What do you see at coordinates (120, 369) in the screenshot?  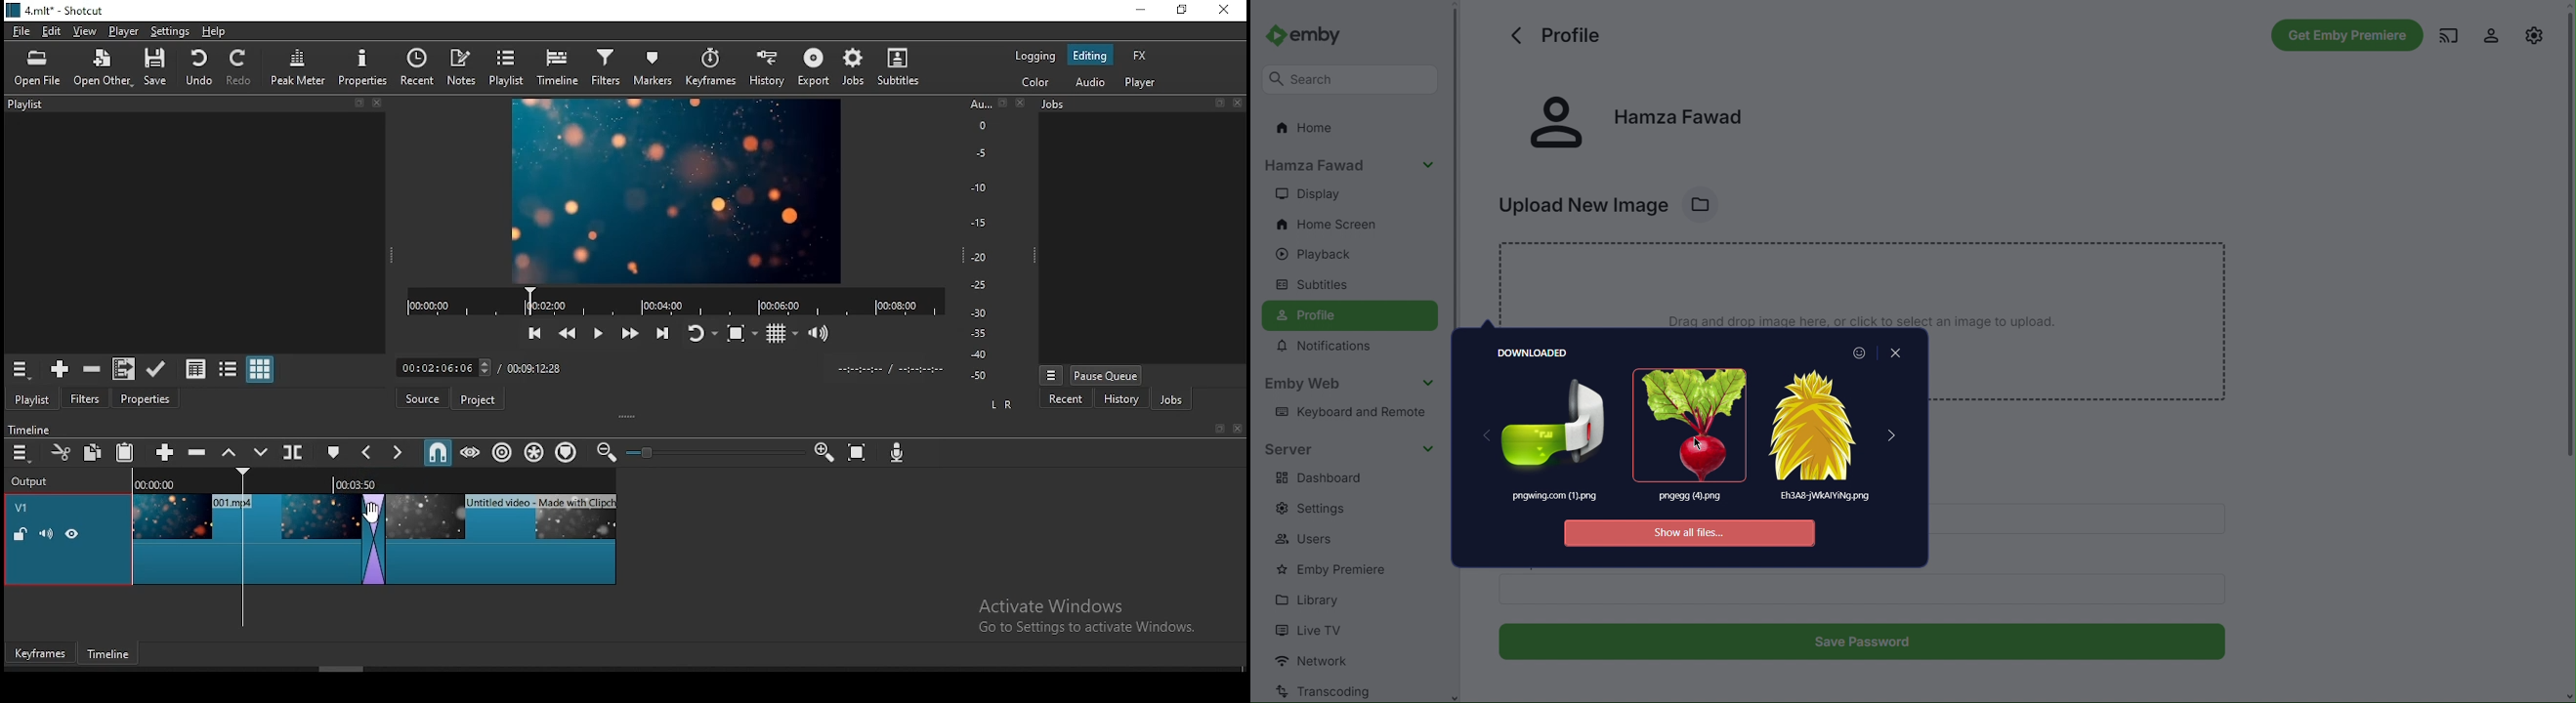 I see `add files to playlist` at bounding box center [120, 369].